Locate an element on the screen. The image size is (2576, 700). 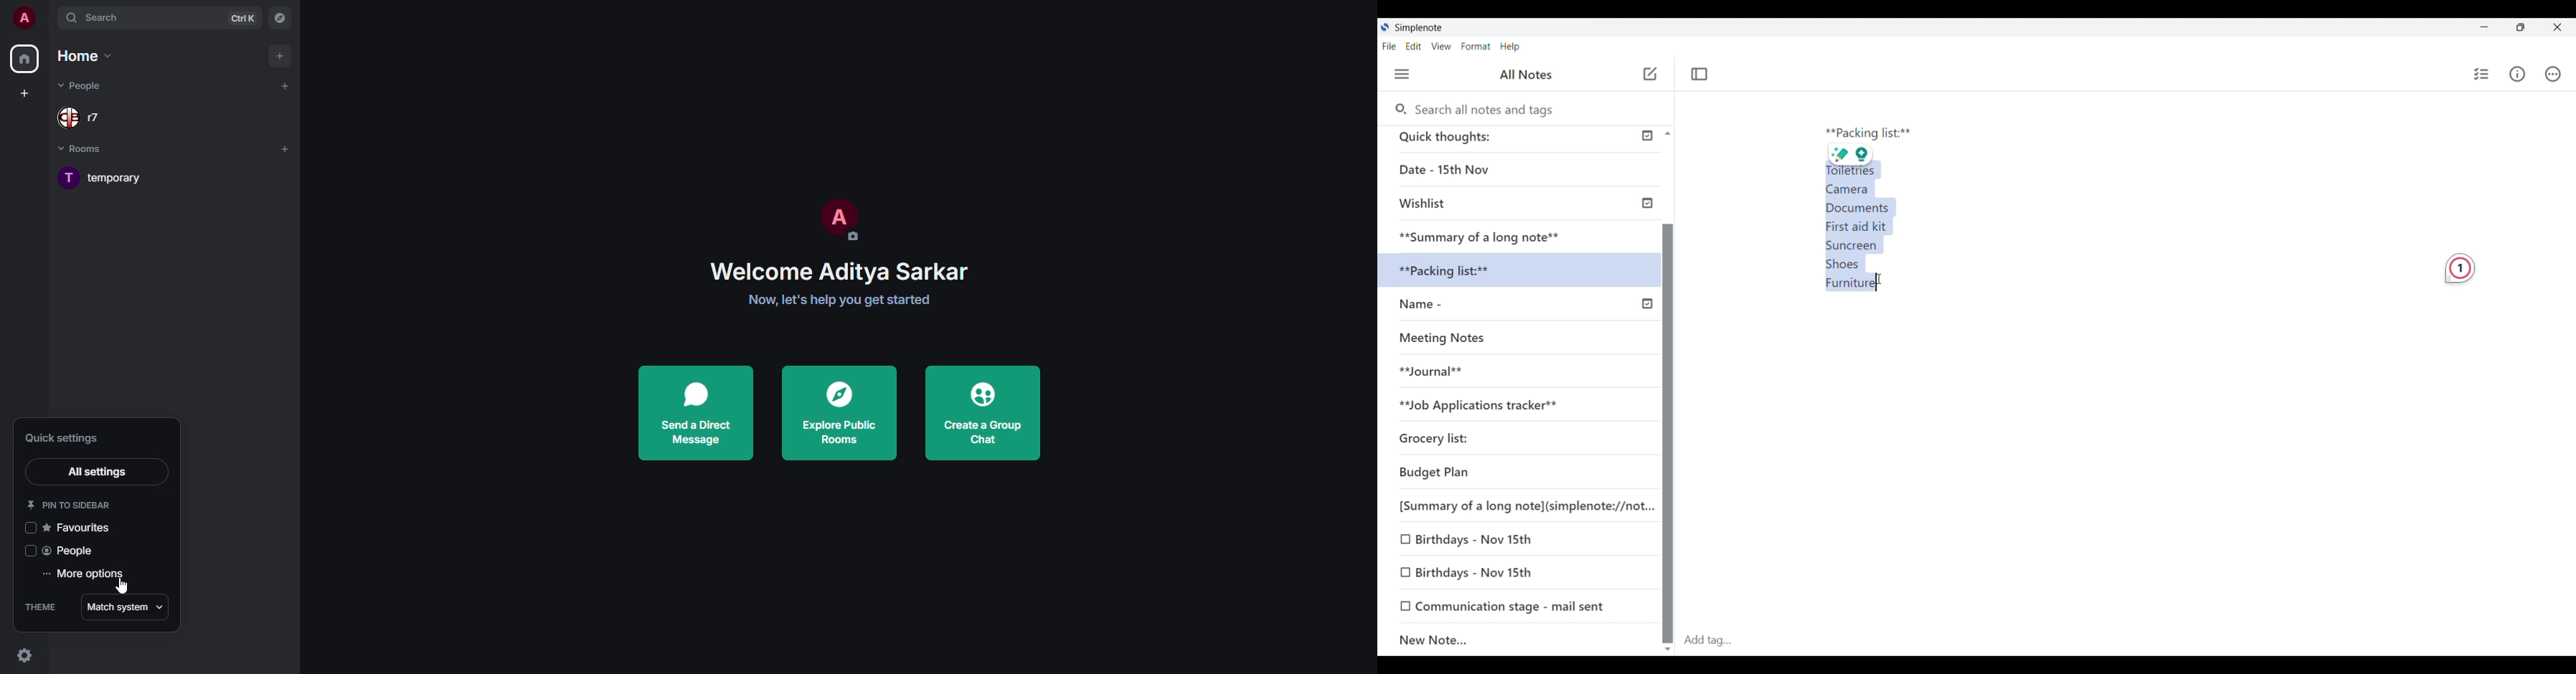
theme is located at coordinates (37, 607).